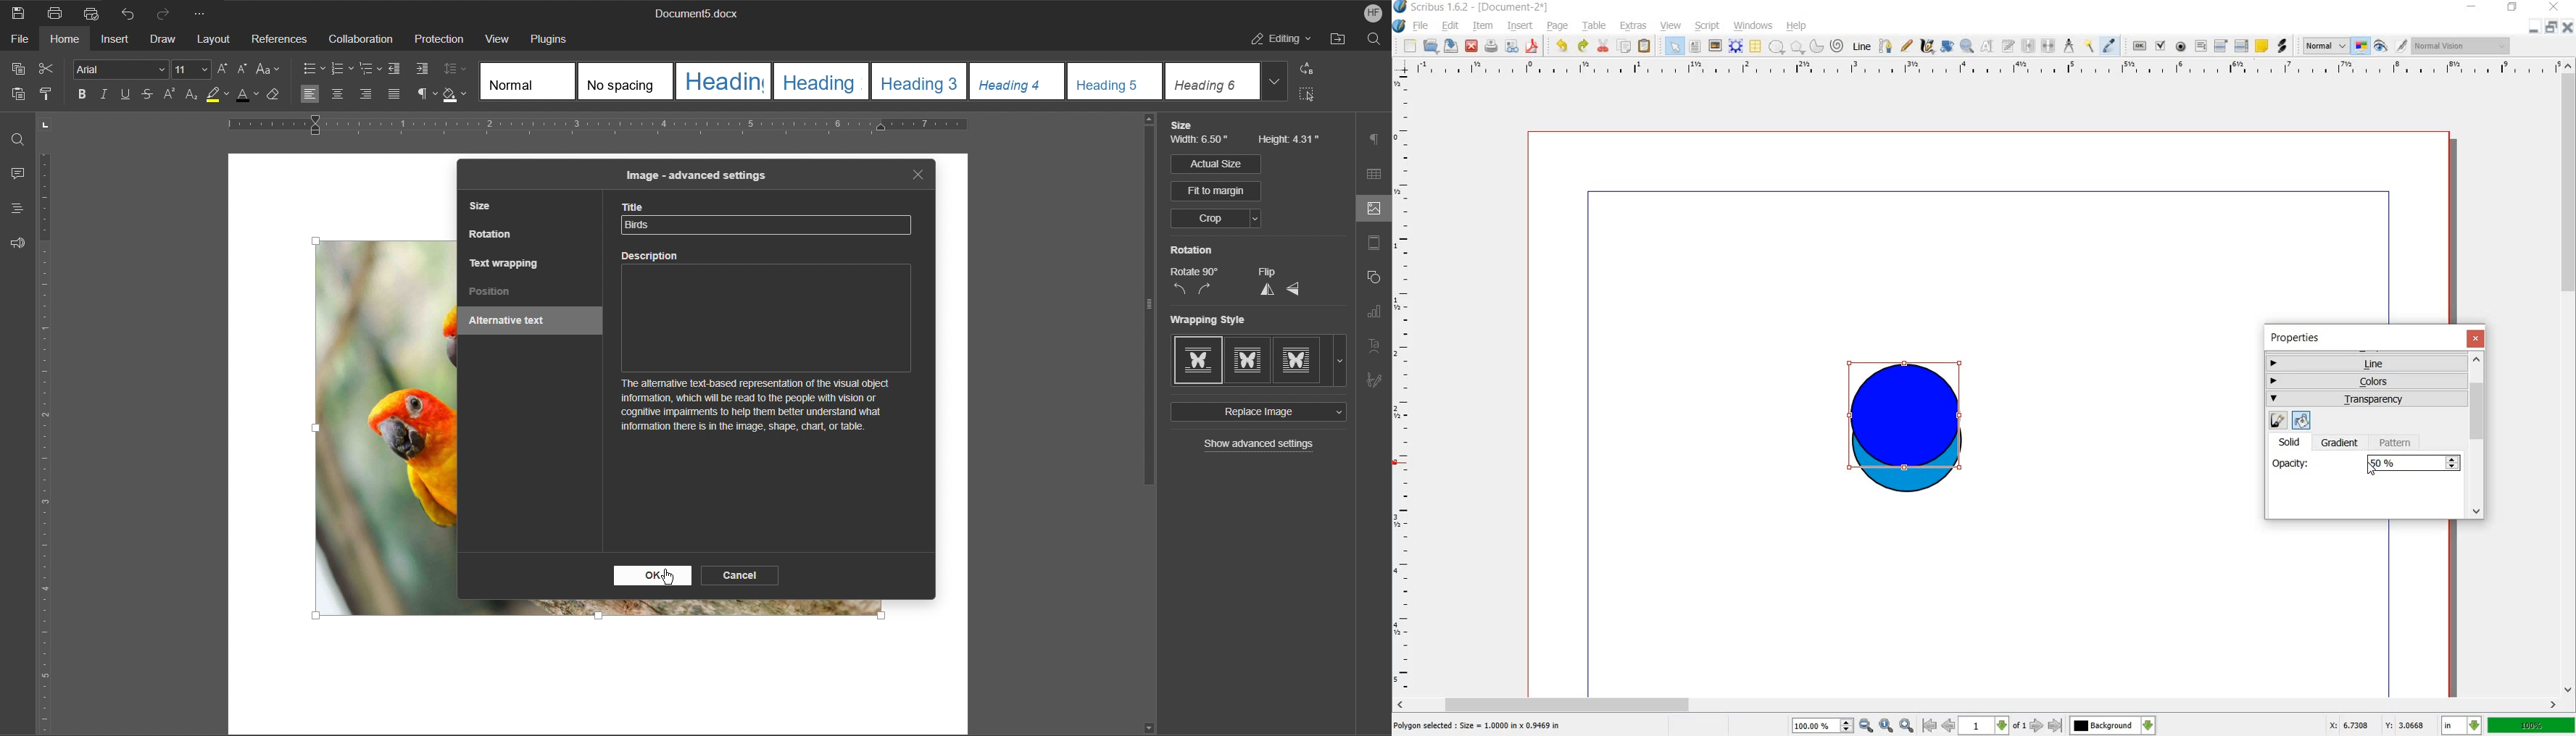 The height and width of the screenshot is (756, 2576). I want to click on table, so click(1755, 47).